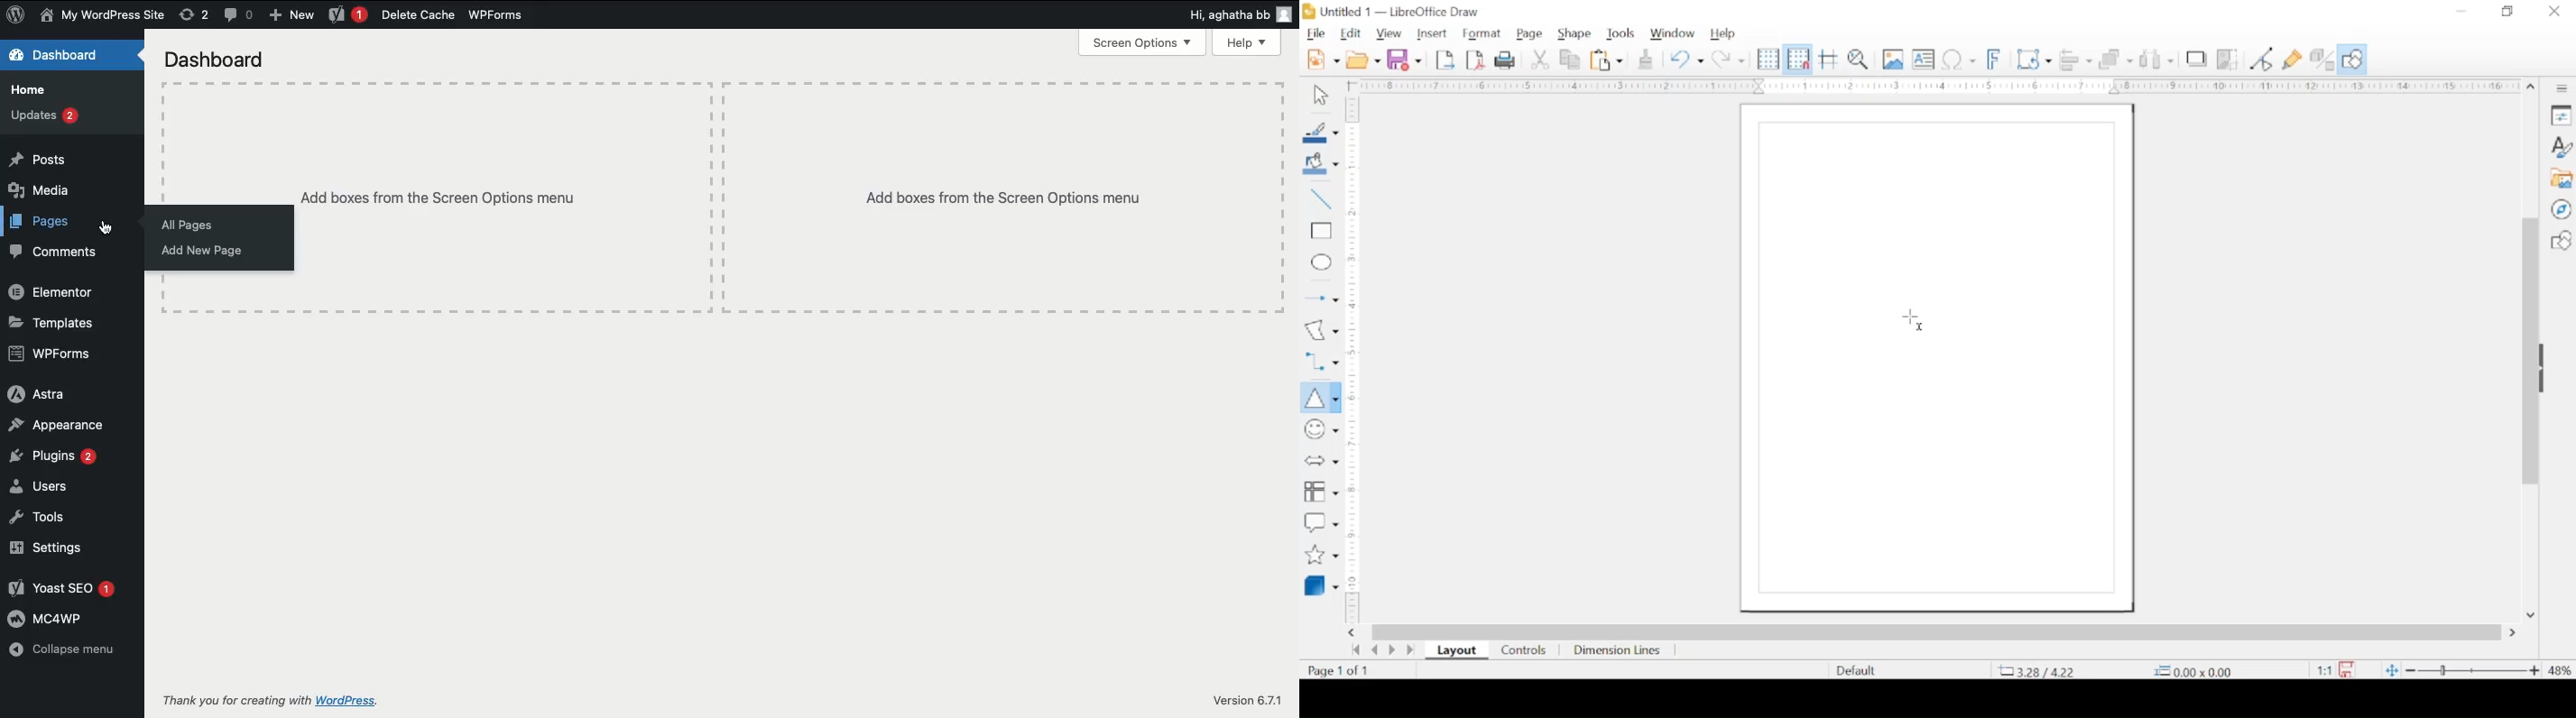 Image resolution: width=2576 pixels, height=728 pixels. What do you see at coordinates (68, 650) in the screenshot?
I see `Collapse menu` at bounding box center [68, 650].